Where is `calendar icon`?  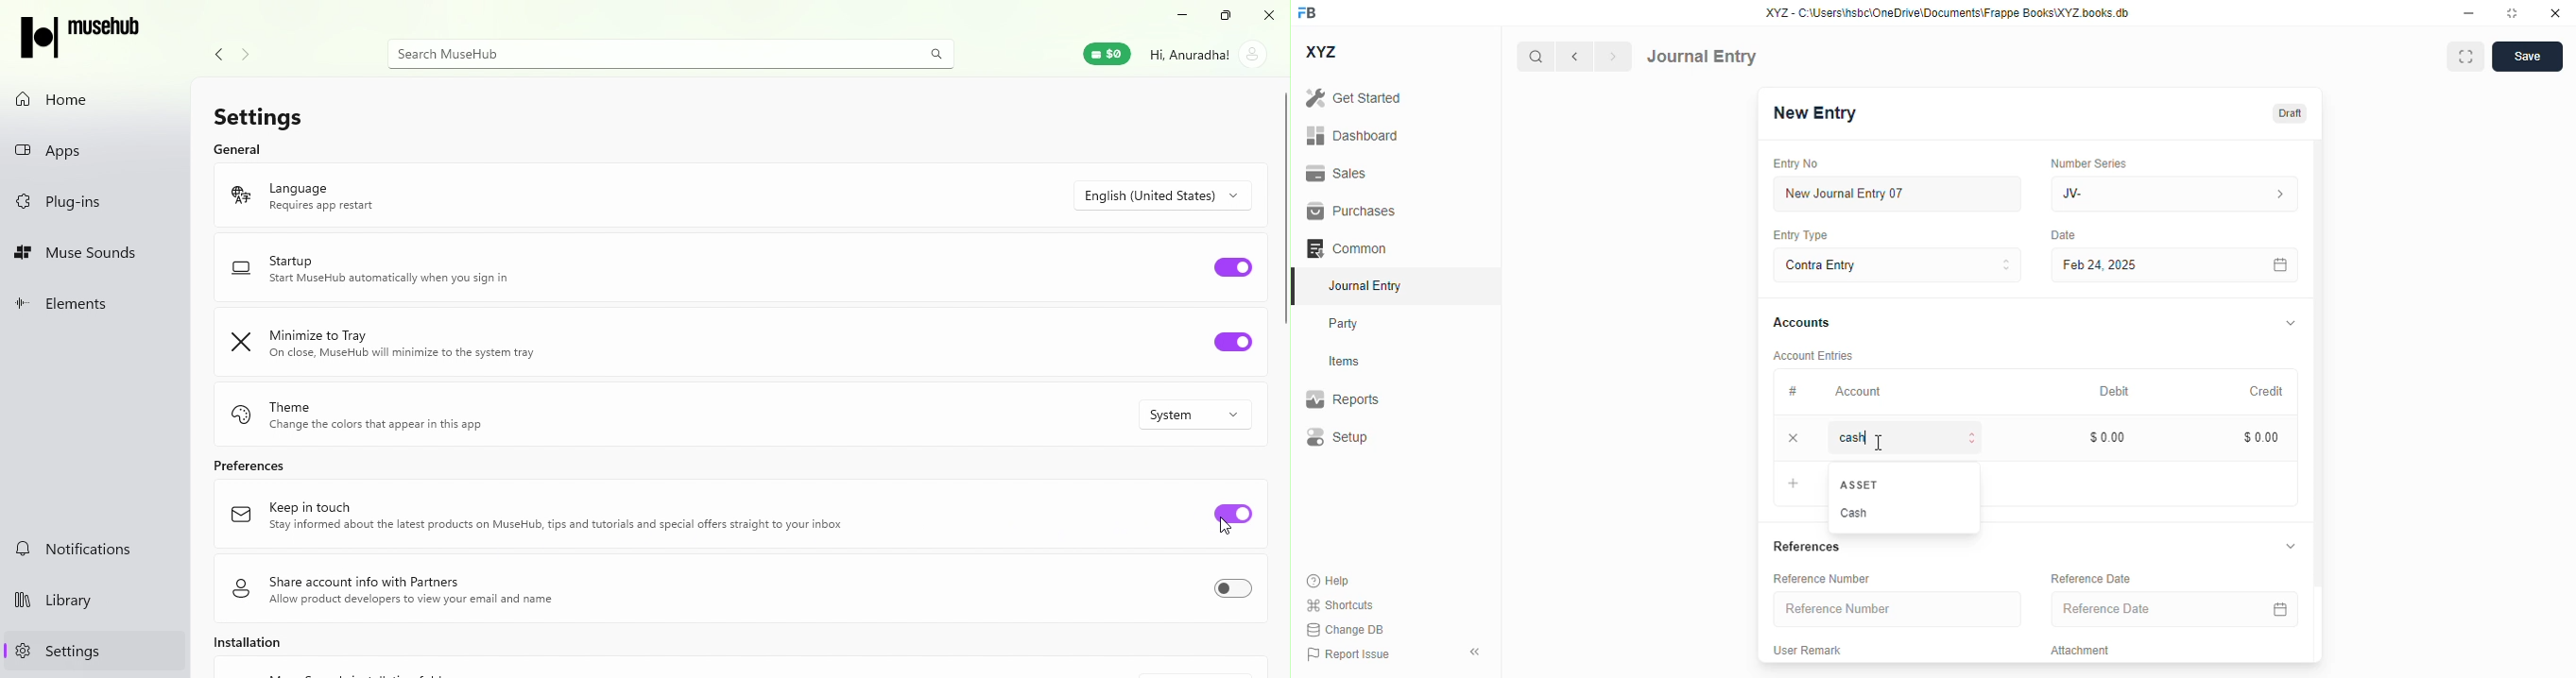 calendar icon is located at coordinates (2281, 265).